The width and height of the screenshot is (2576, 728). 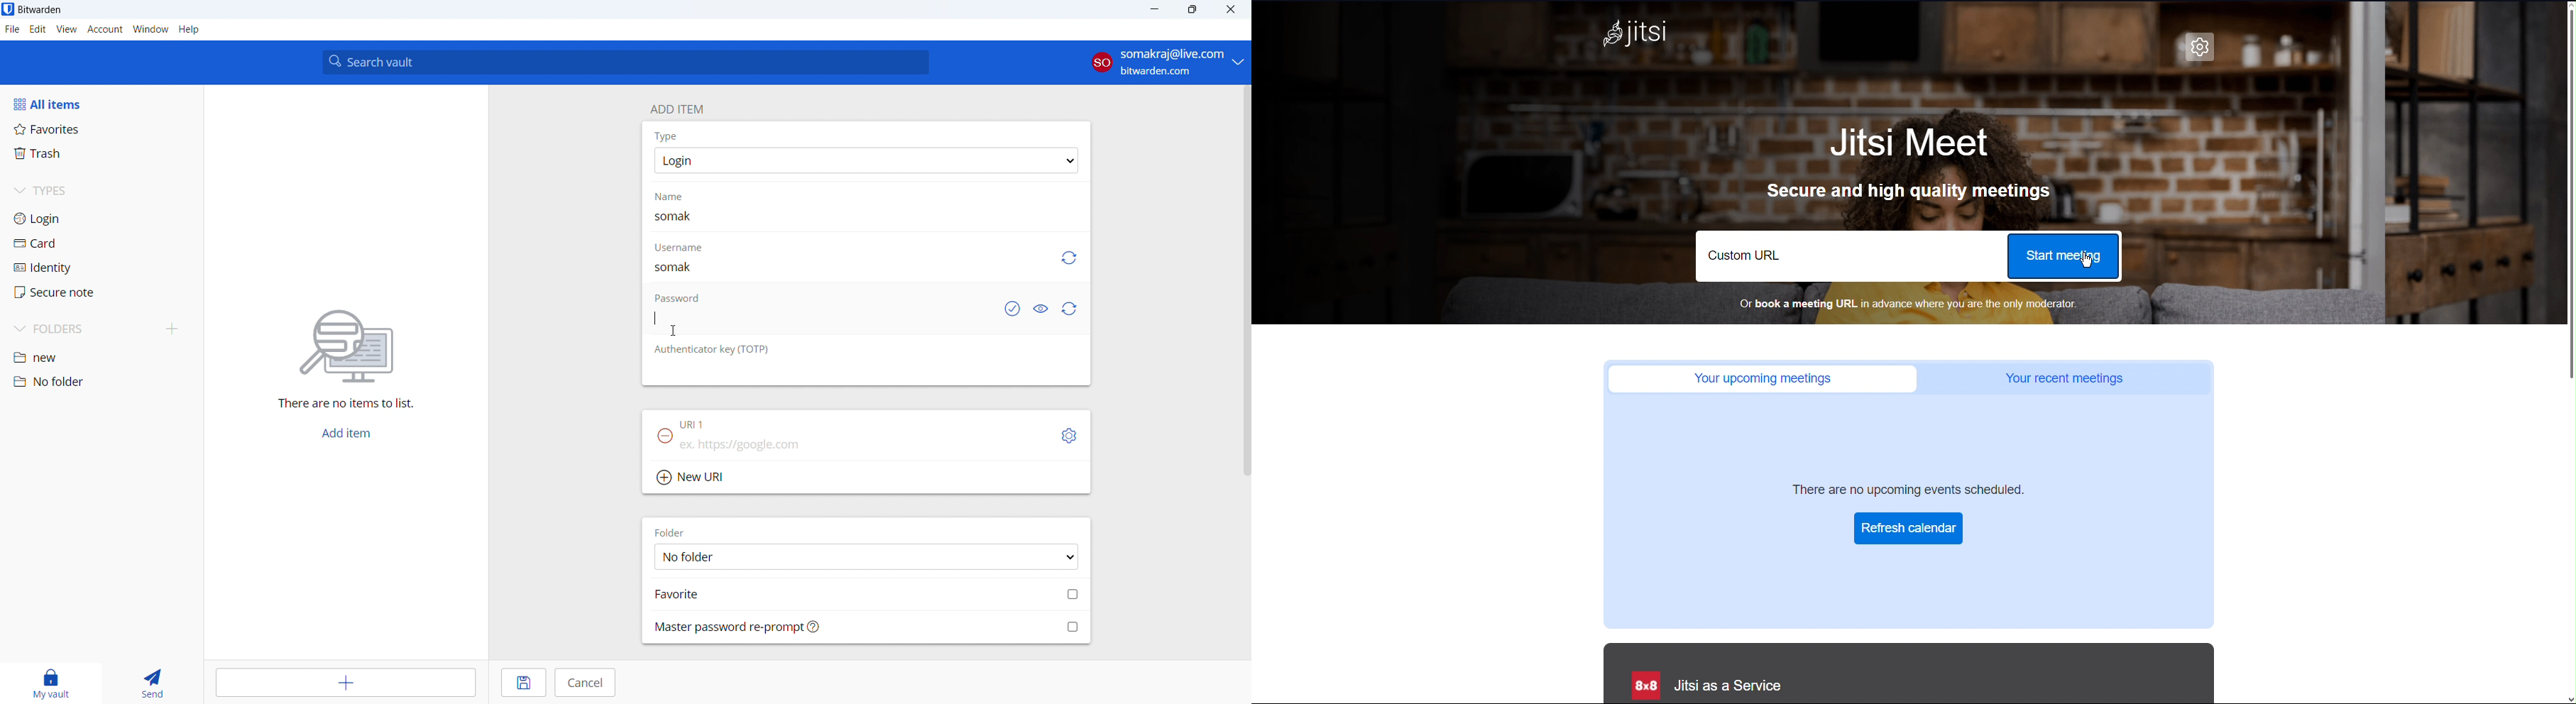 What do you see at coordinates (666, 136) in the screenshot?
I see `Type` at bounding box center [666, 136].